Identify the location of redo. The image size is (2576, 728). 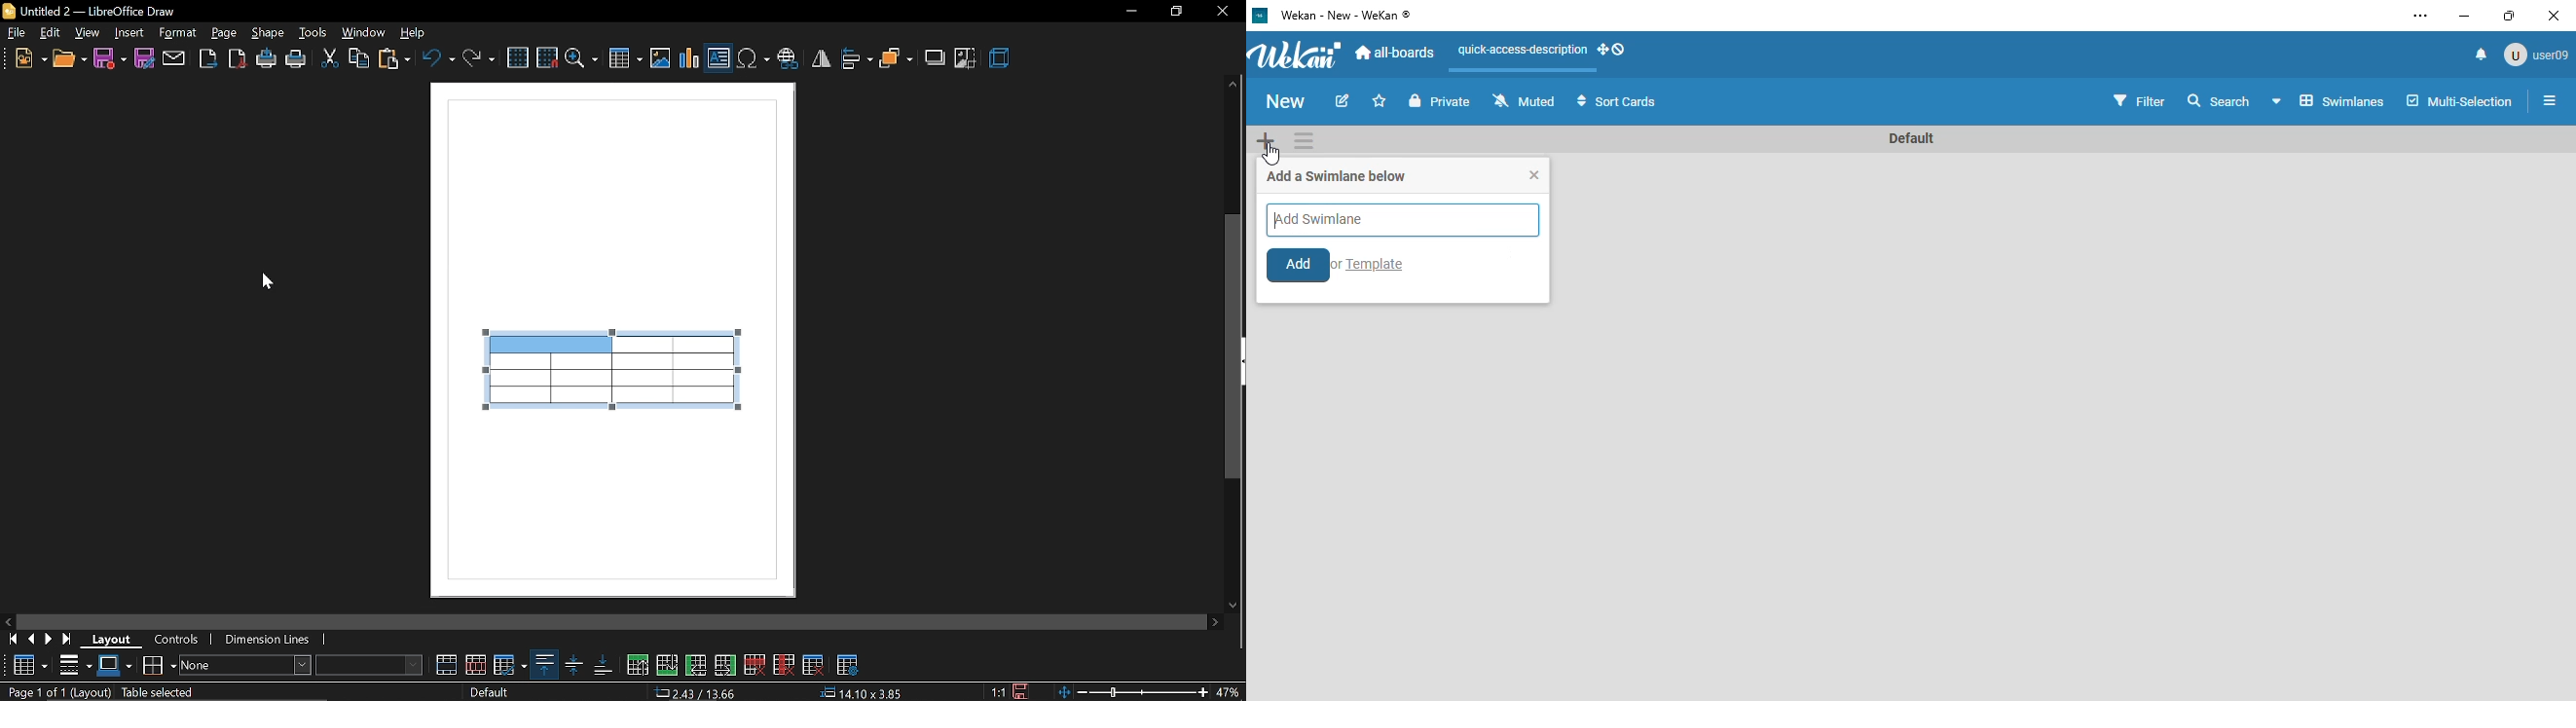
(480, 60).